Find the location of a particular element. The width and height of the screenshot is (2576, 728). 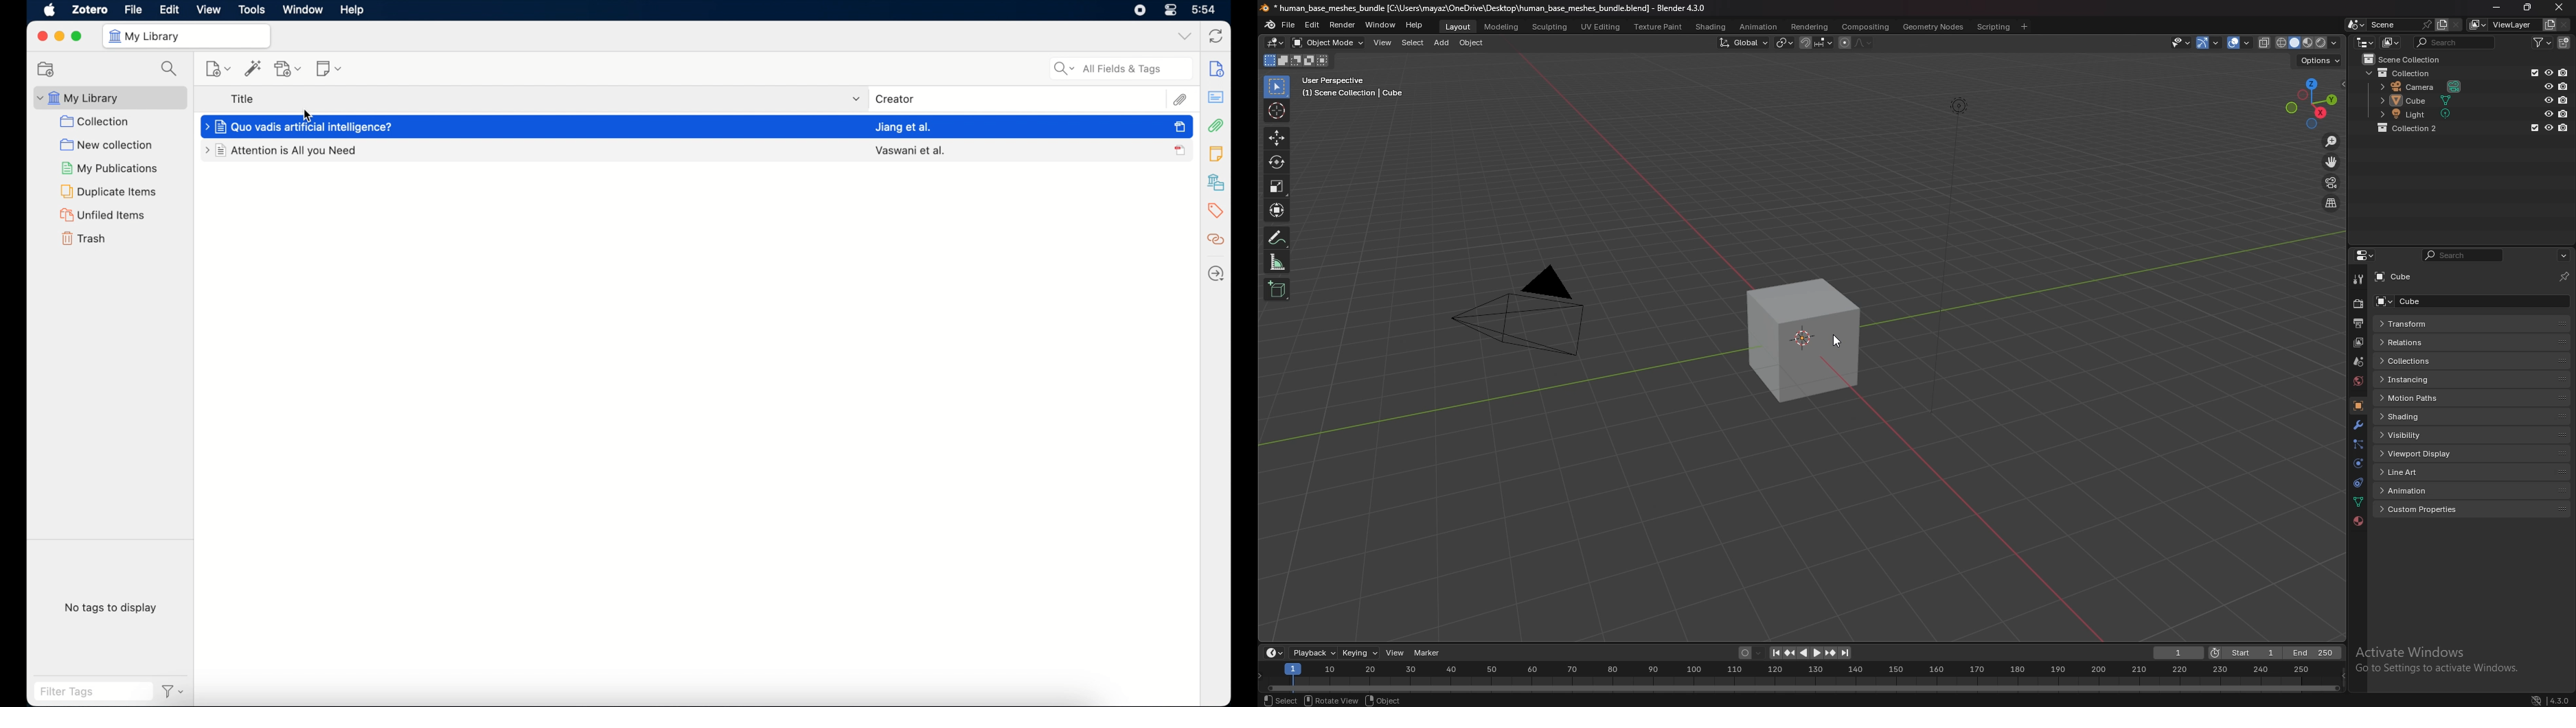

marker is located at coordinates (1428, 653).